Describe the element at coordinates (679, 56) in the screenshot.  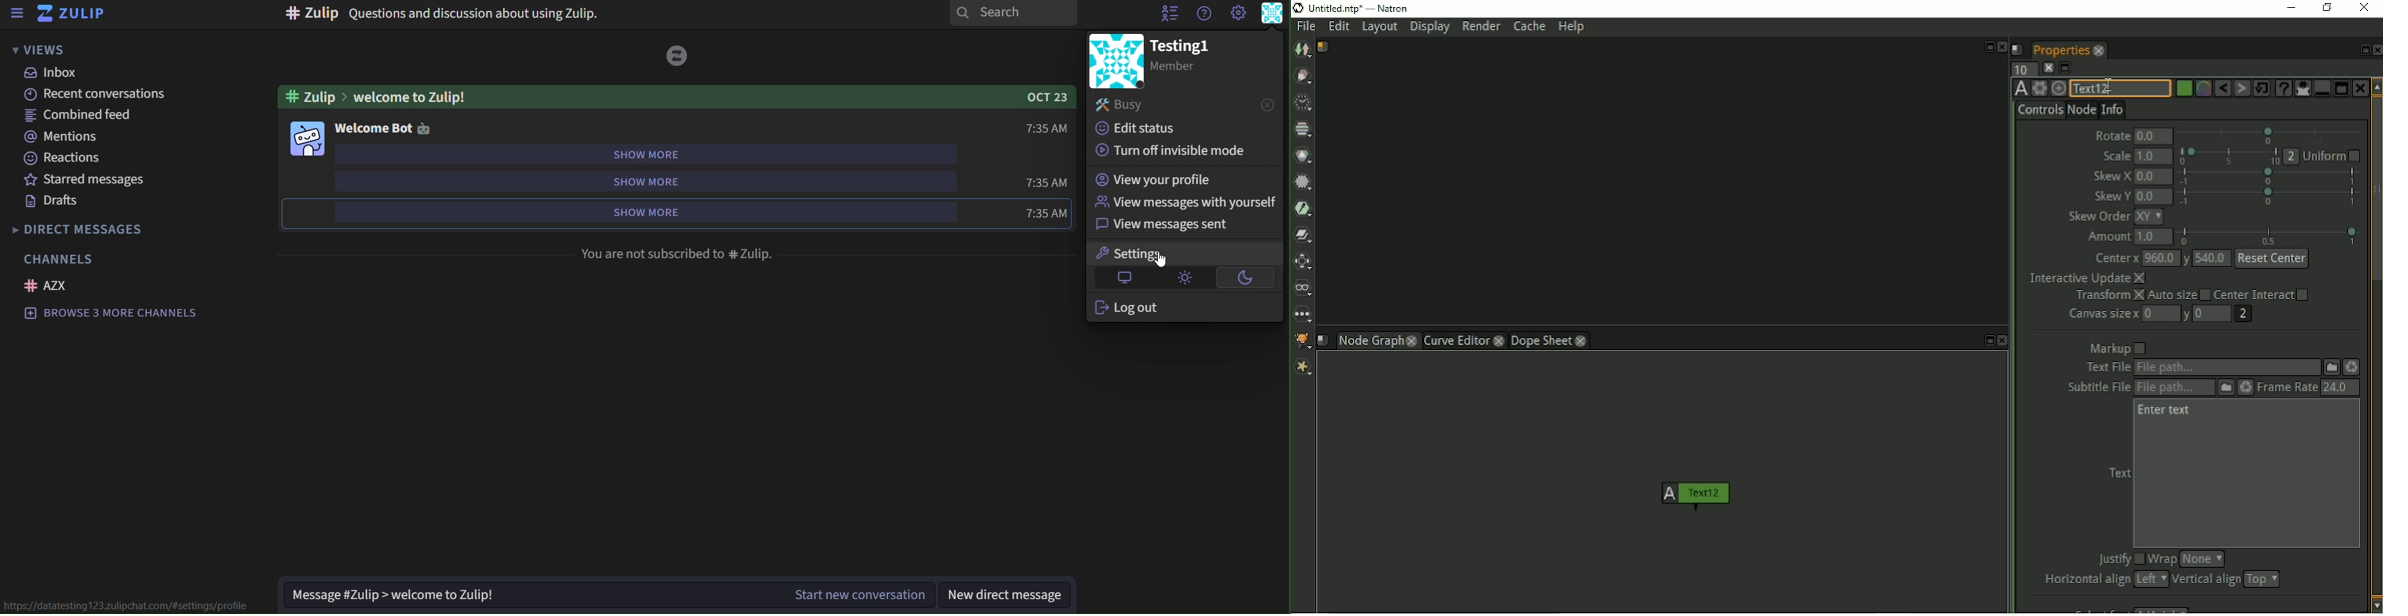
I see `icon` at that location.